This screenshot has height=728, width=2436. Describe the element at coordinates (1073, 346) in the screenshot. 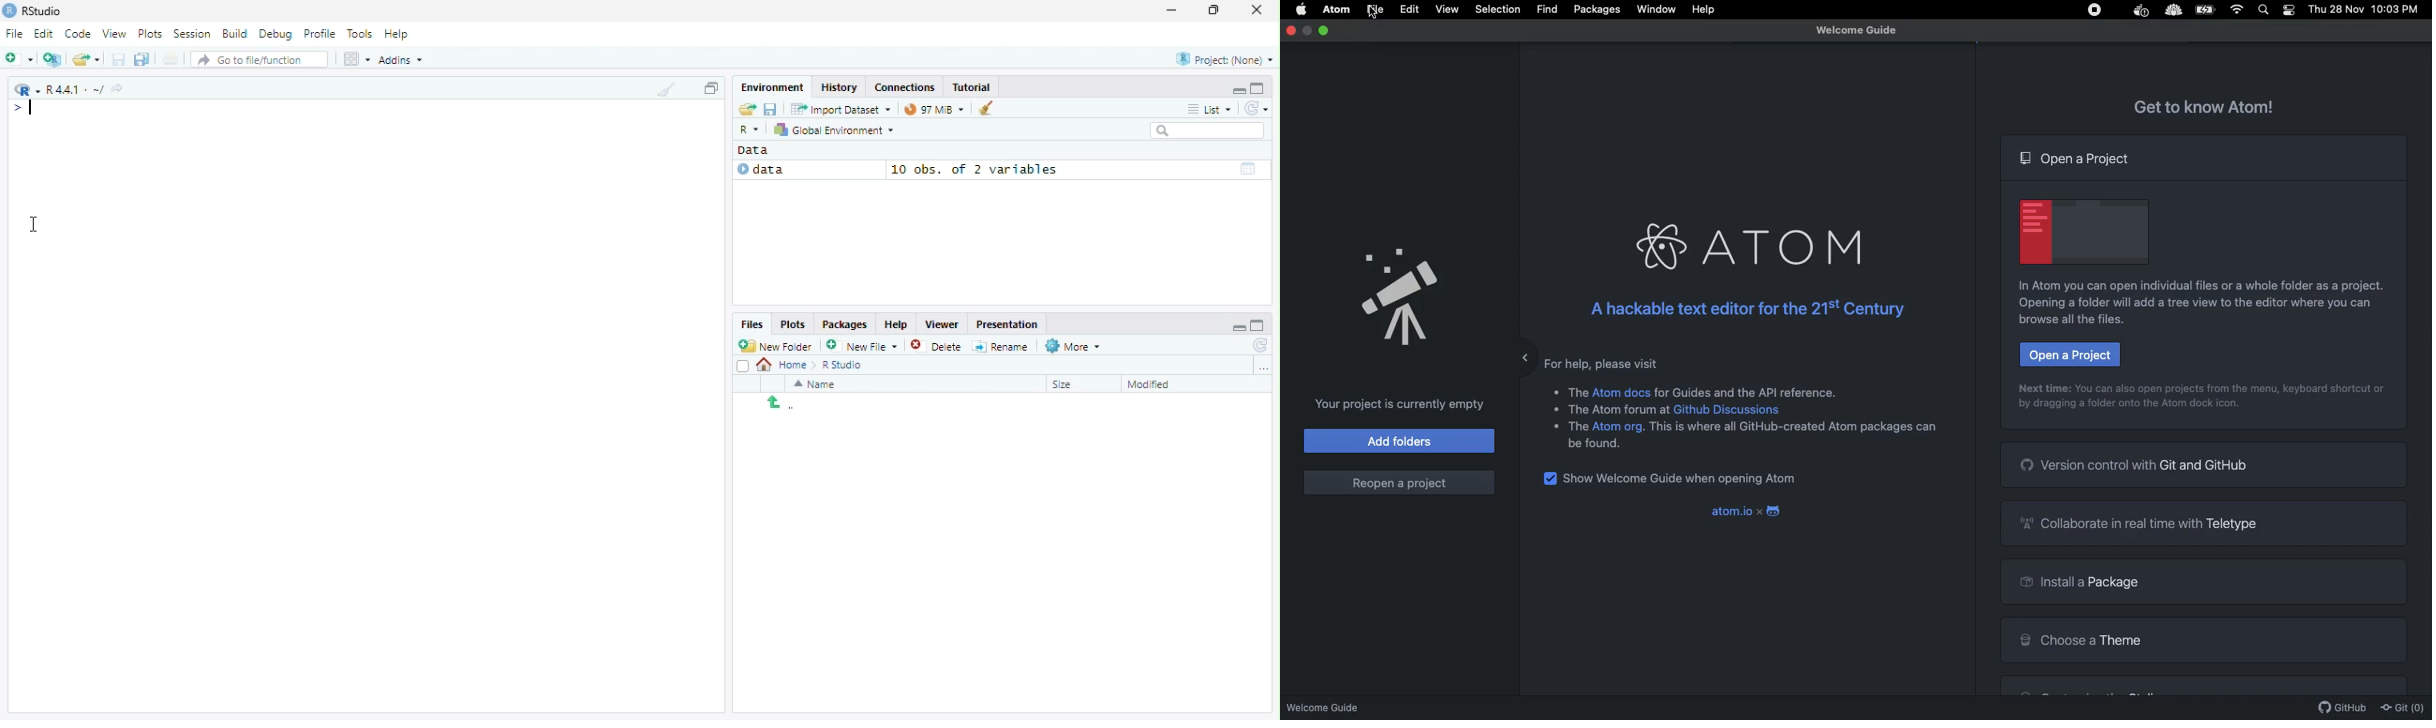

I see `More file commands` at that location.